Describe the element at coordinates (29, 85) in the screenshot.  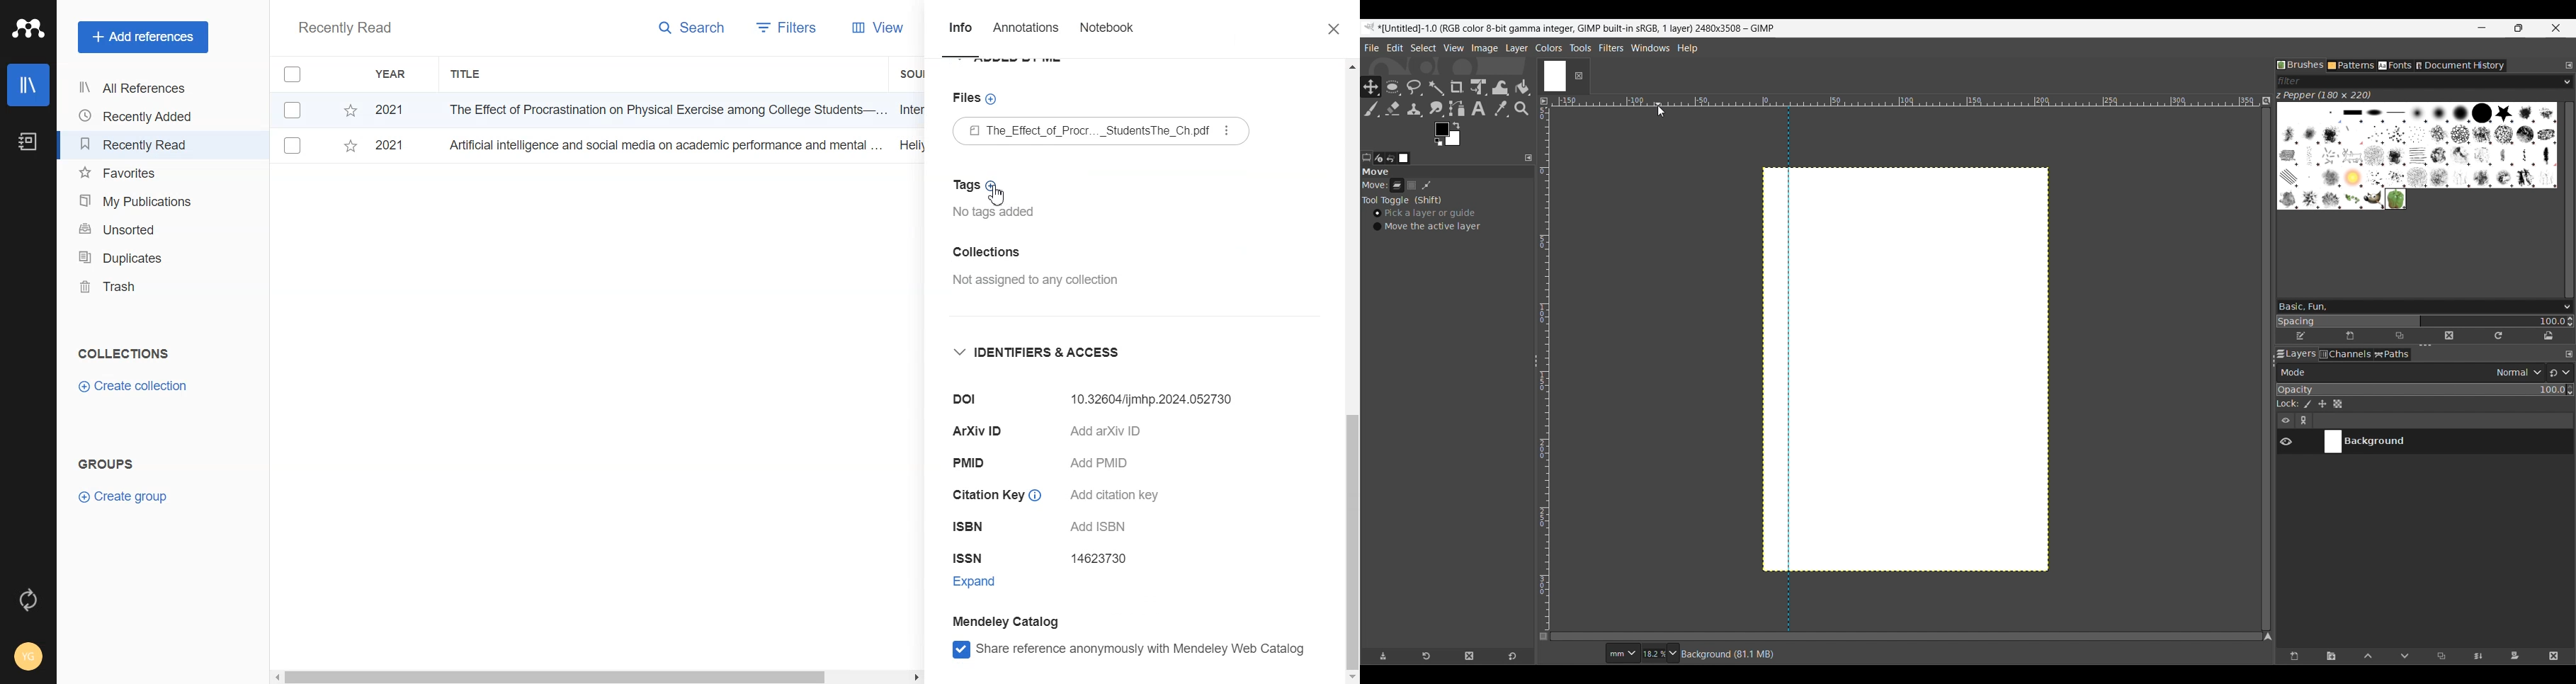
I see `Library` at that location.